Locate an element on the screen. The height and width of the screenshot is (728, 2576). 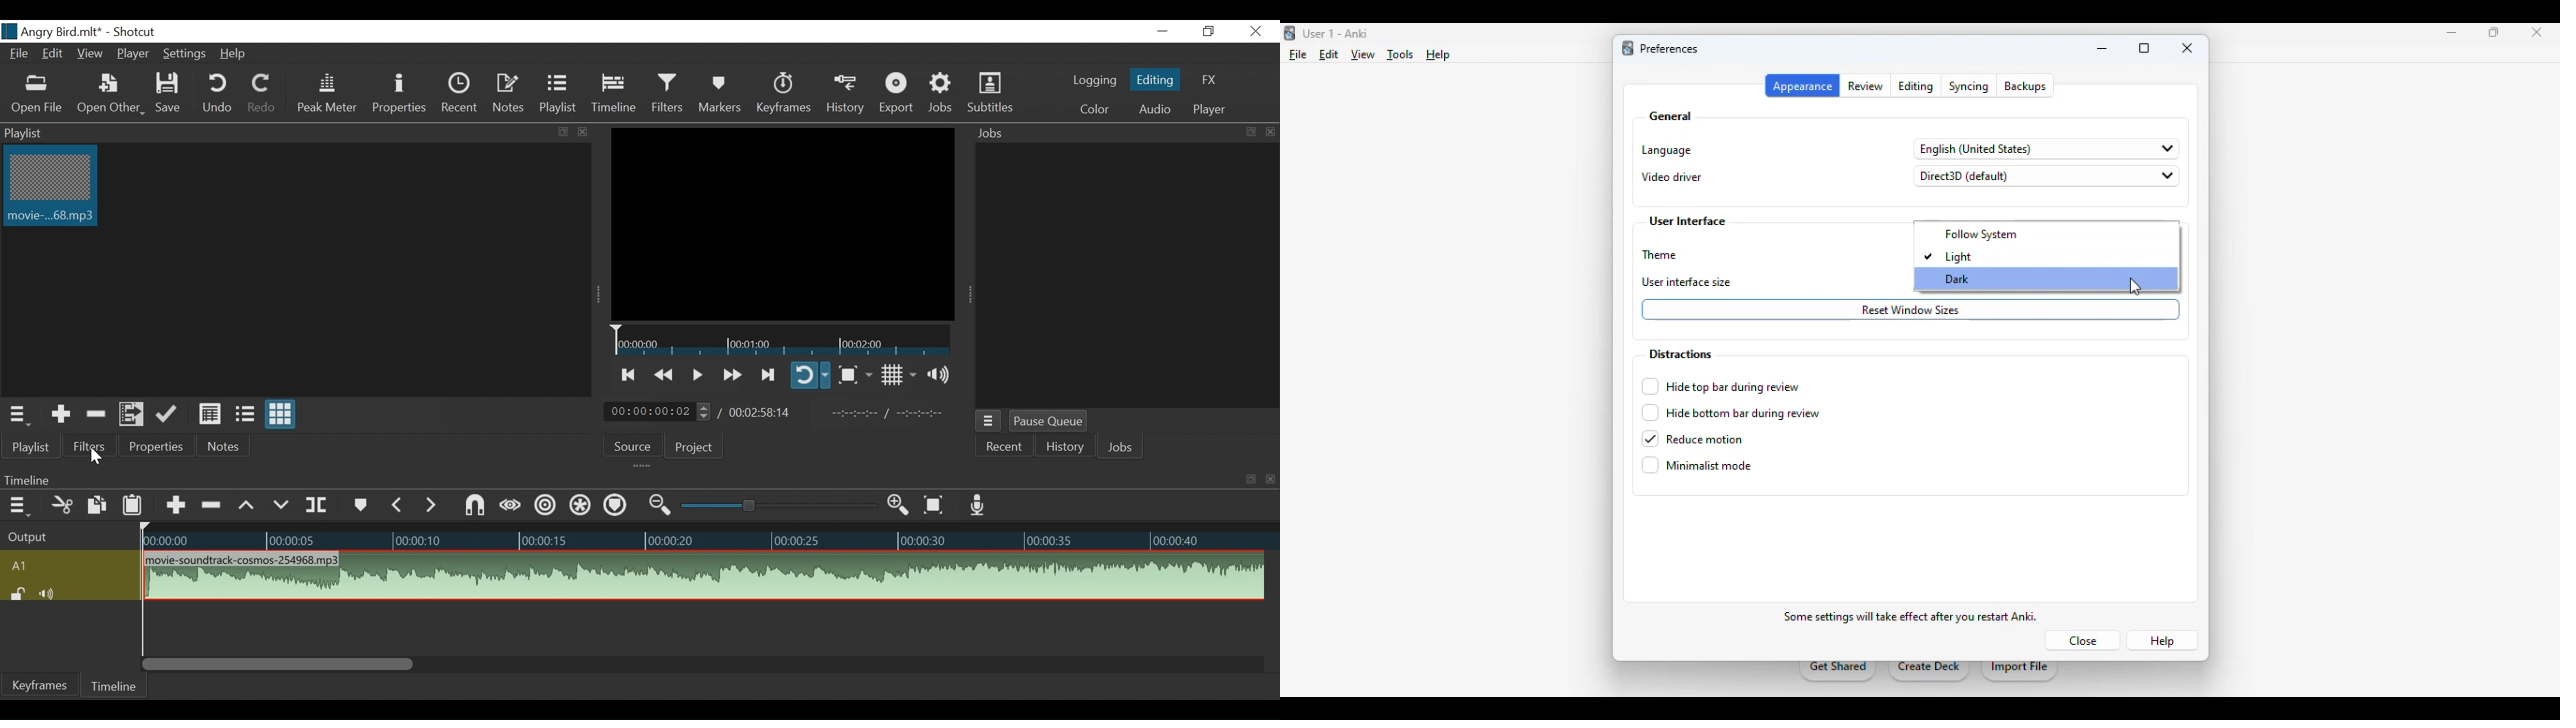
Play quickly forward is located at coordinates (731, 374).